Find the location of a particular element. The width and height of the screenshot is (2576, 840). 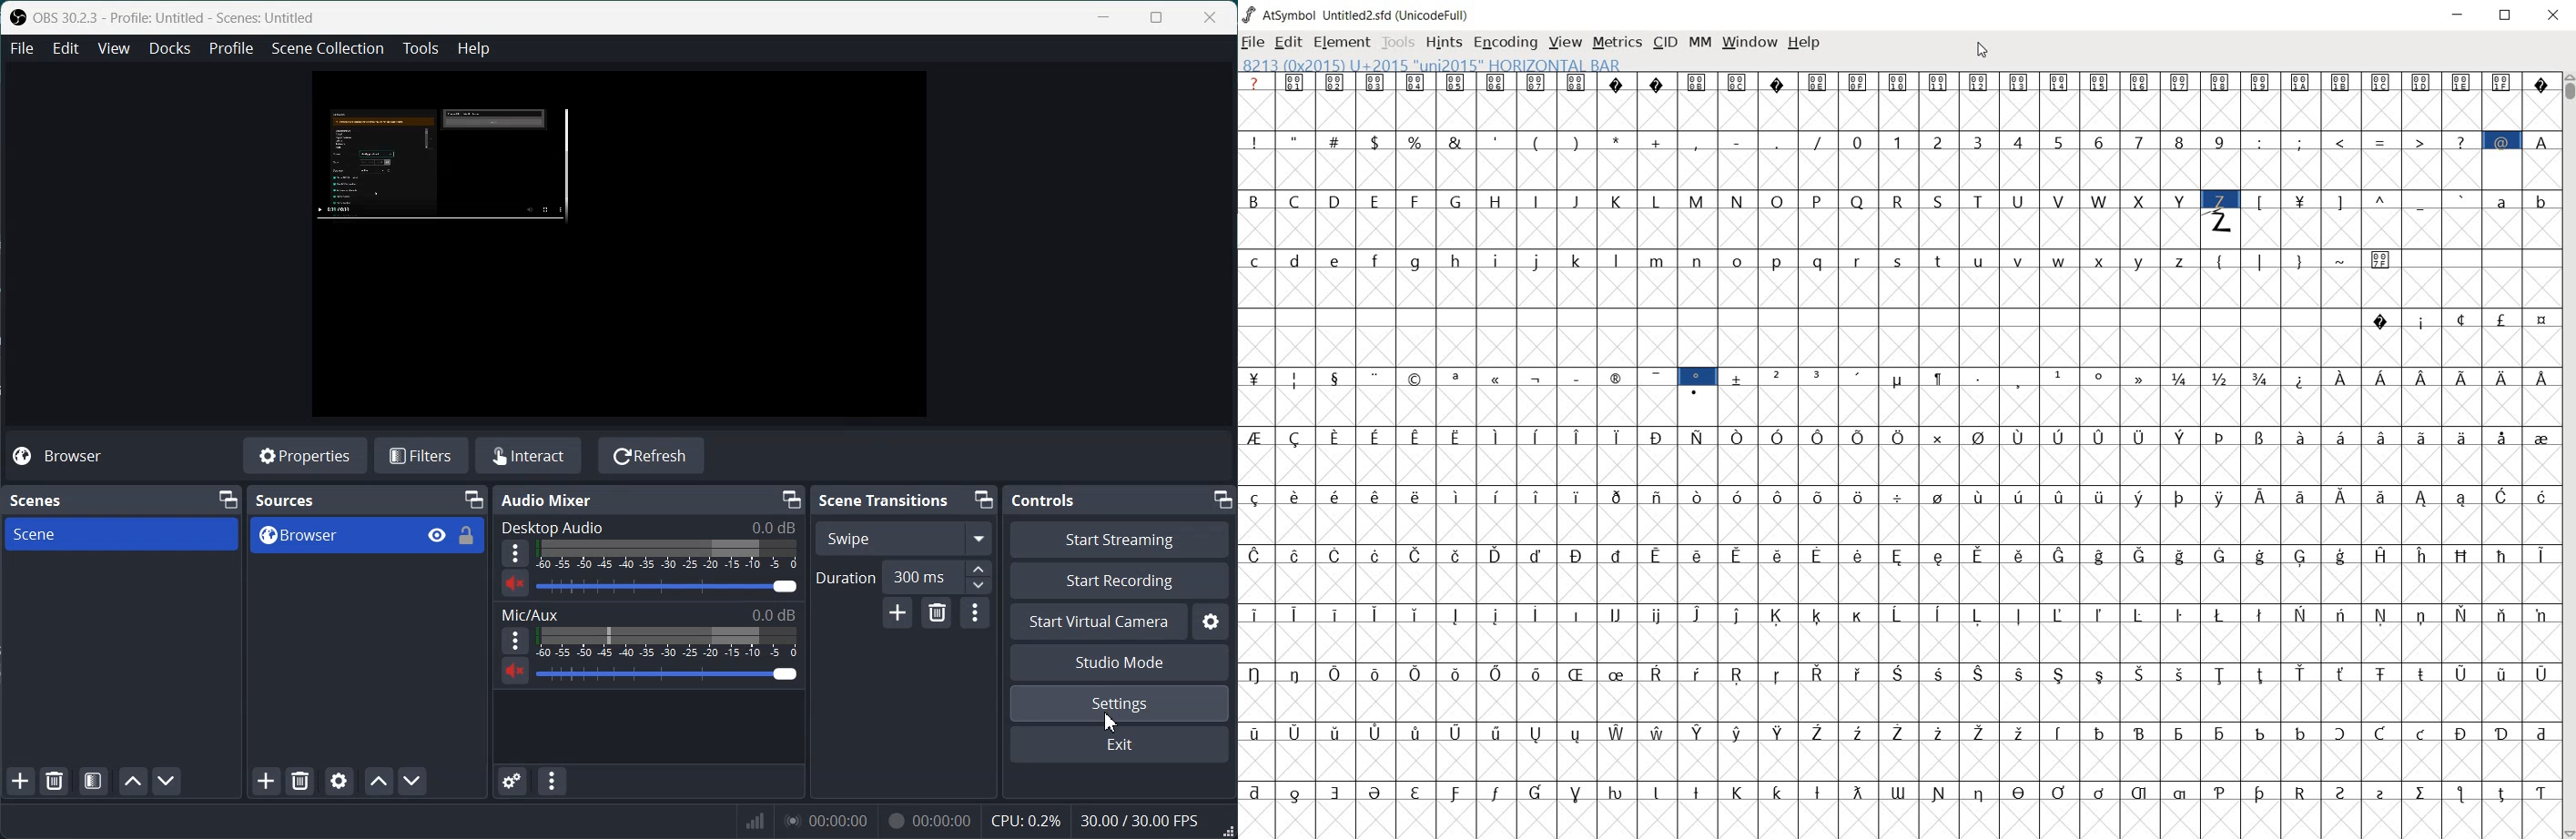

Close is located at coordinates (1210, 16).